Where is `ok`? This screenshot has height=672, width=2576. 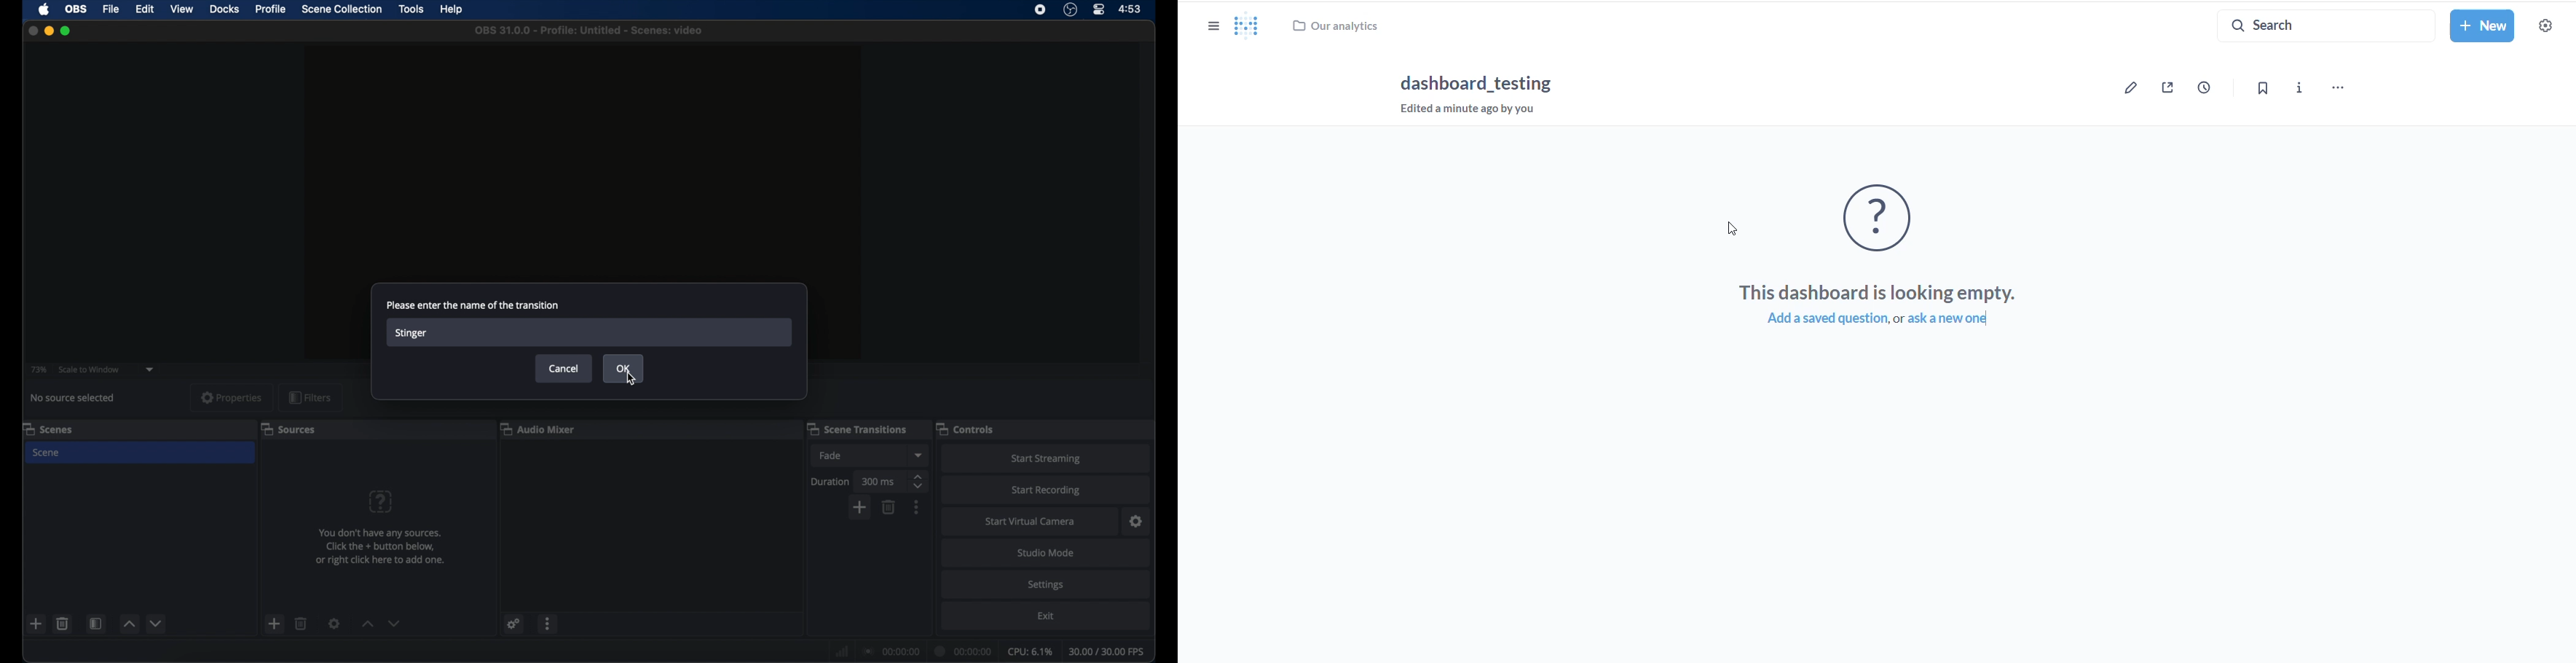
ok is located at coordinates (622, 366).